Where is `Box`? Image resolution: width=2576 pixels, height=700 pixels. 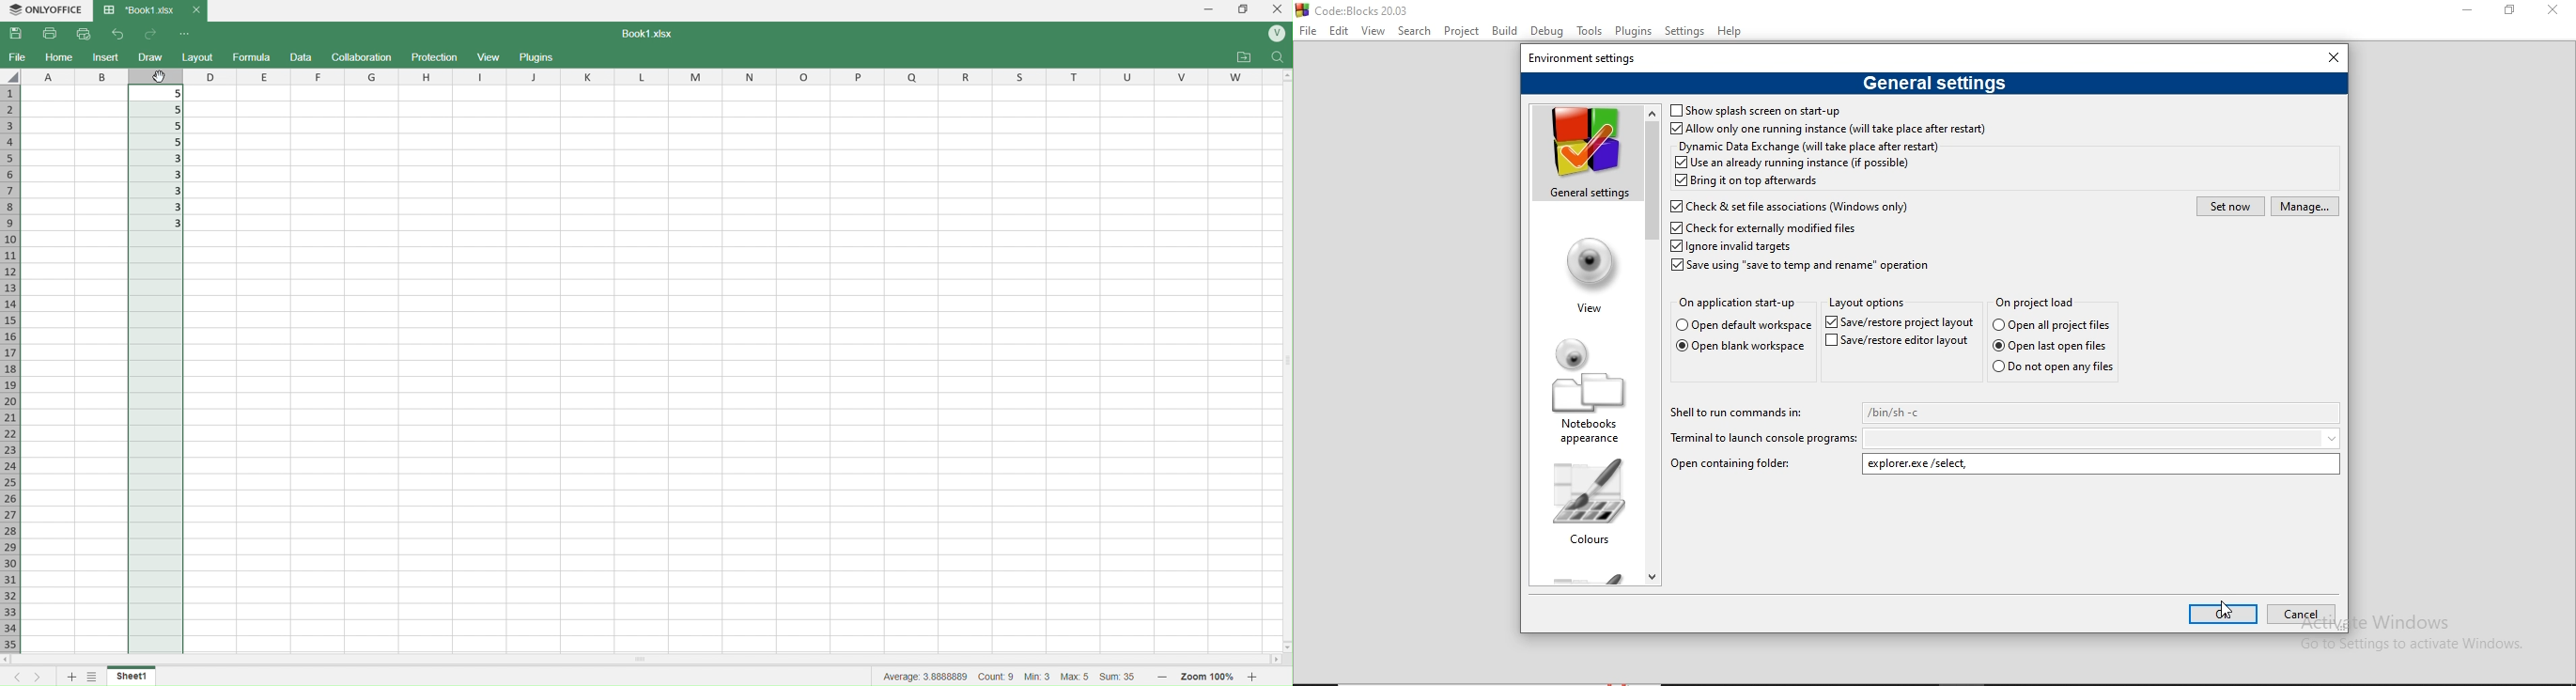 Box is located at coordinates (1245, 9).